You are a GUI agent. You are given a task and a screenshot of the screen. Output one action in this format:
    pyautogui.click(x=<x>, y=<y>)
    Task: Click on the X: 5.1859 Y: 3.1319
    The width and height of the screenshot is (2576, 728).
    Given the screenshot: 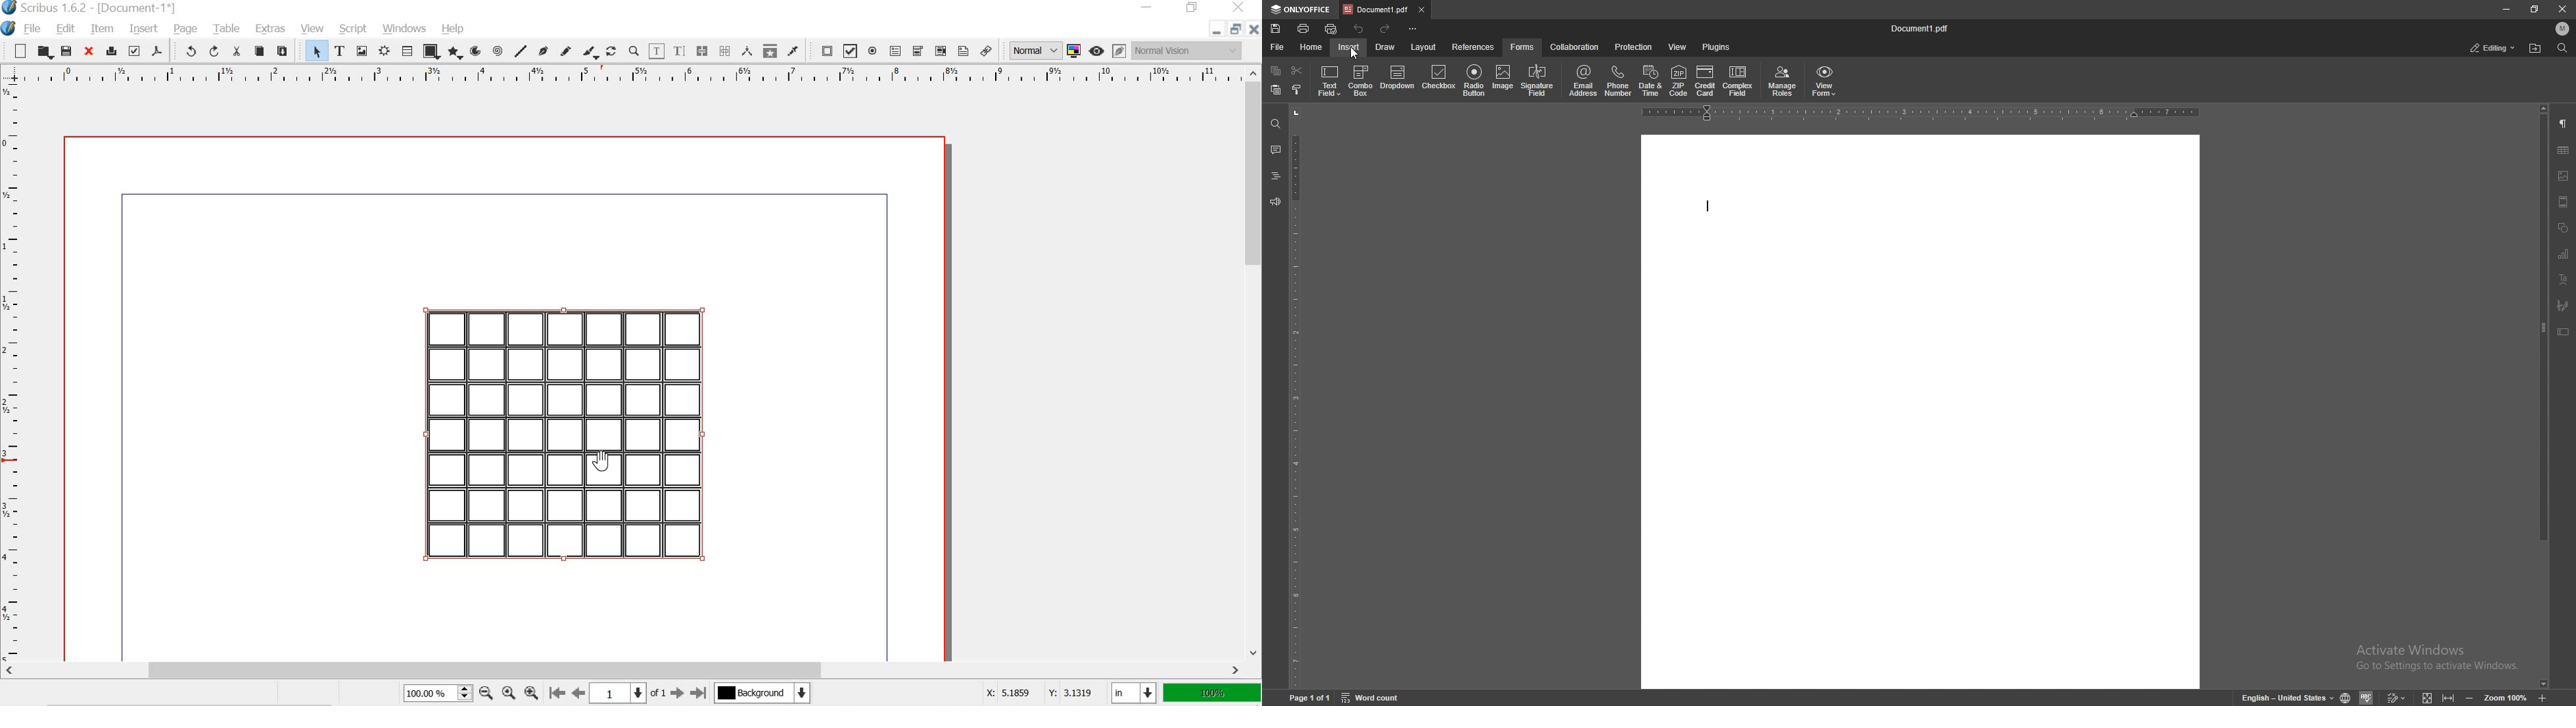 What is the action you would take?
    pyautogui.click(x=1039, y=694)
    